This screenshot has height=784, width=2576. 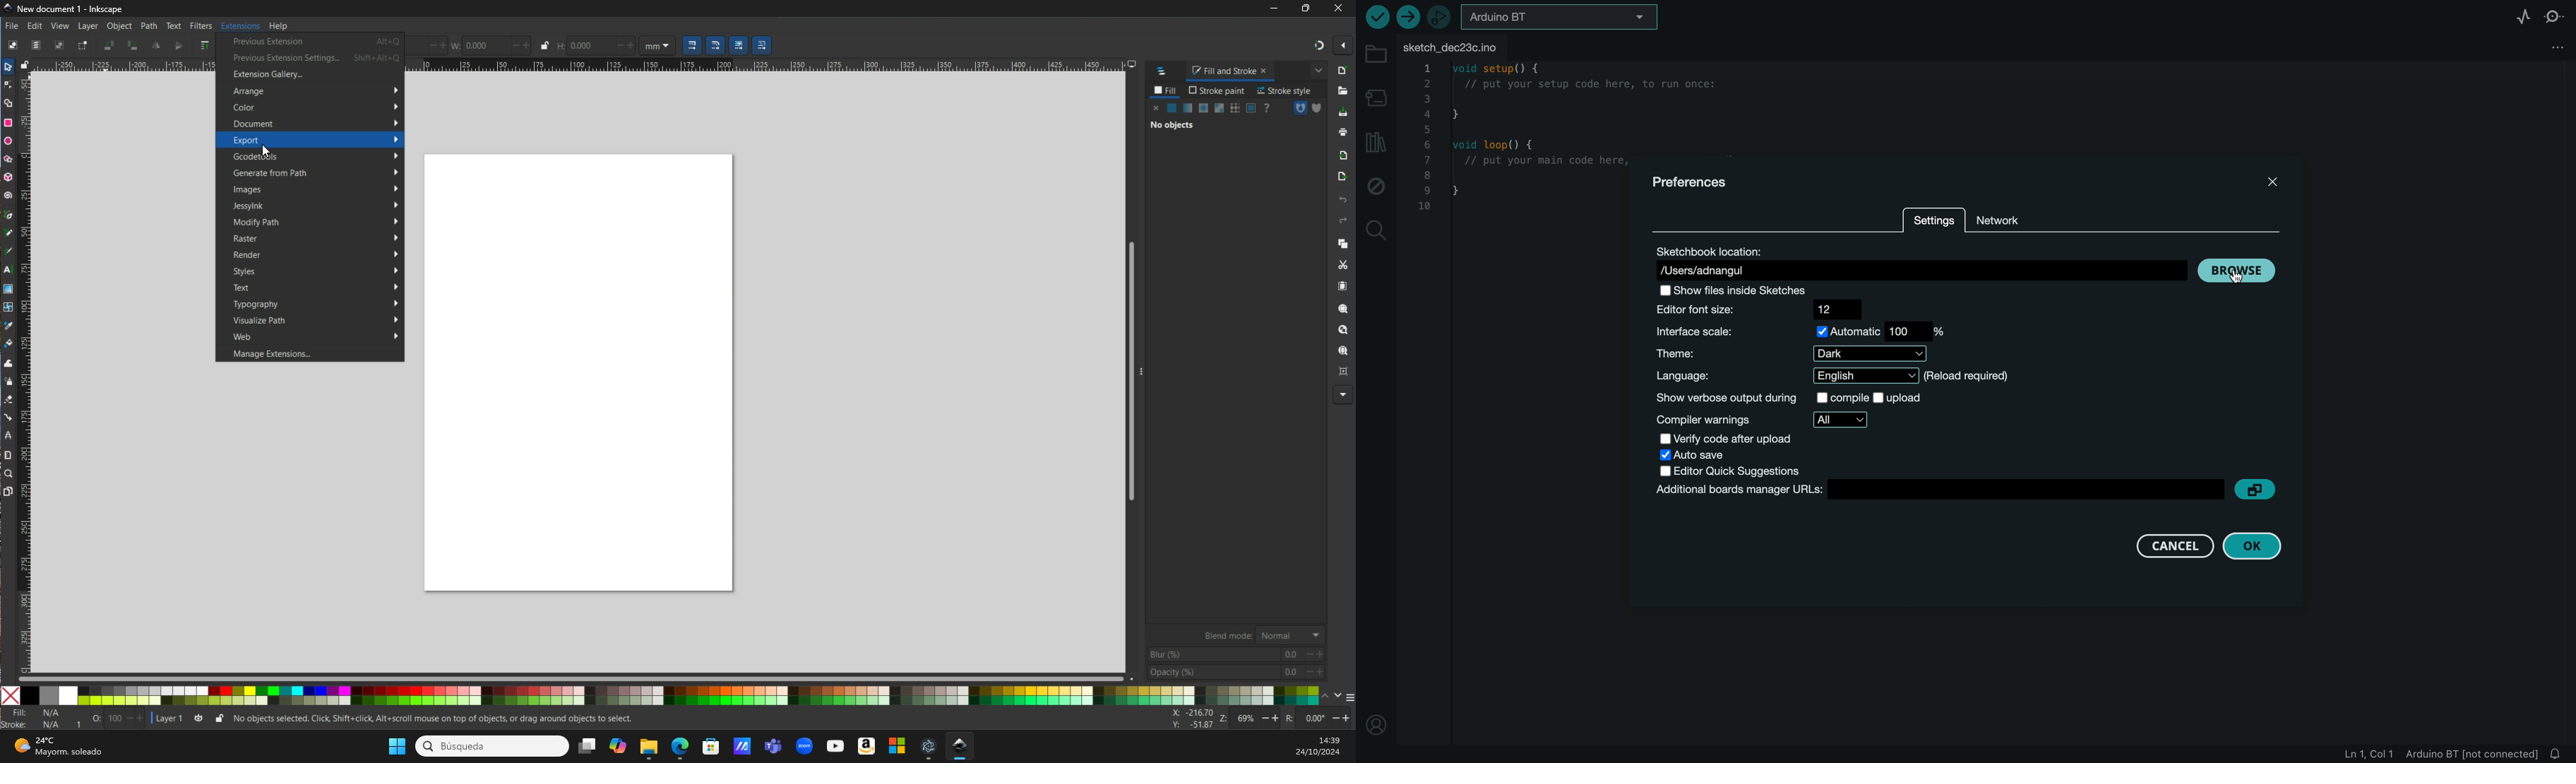 I want to click on Previous Extension Settings, so click(x=315, y=59).